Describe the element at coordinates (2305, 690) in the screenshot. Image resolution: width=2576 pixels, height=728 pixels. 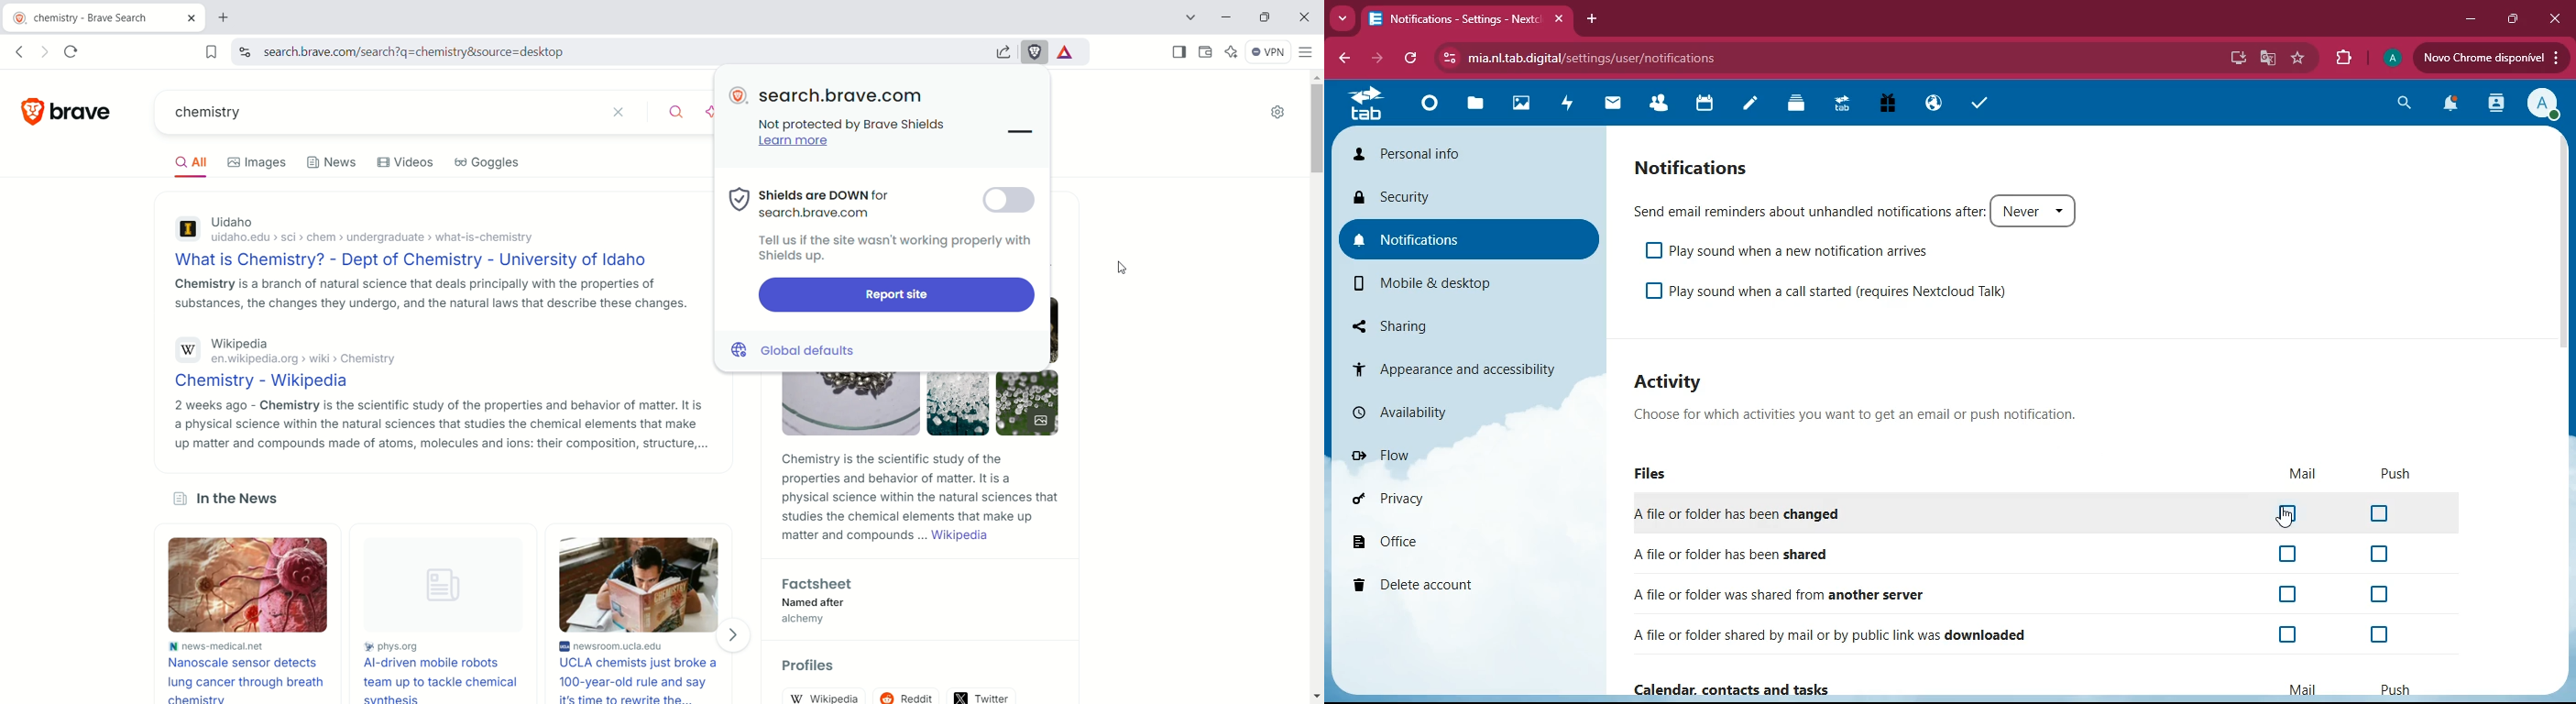
I see `mail` at that location.